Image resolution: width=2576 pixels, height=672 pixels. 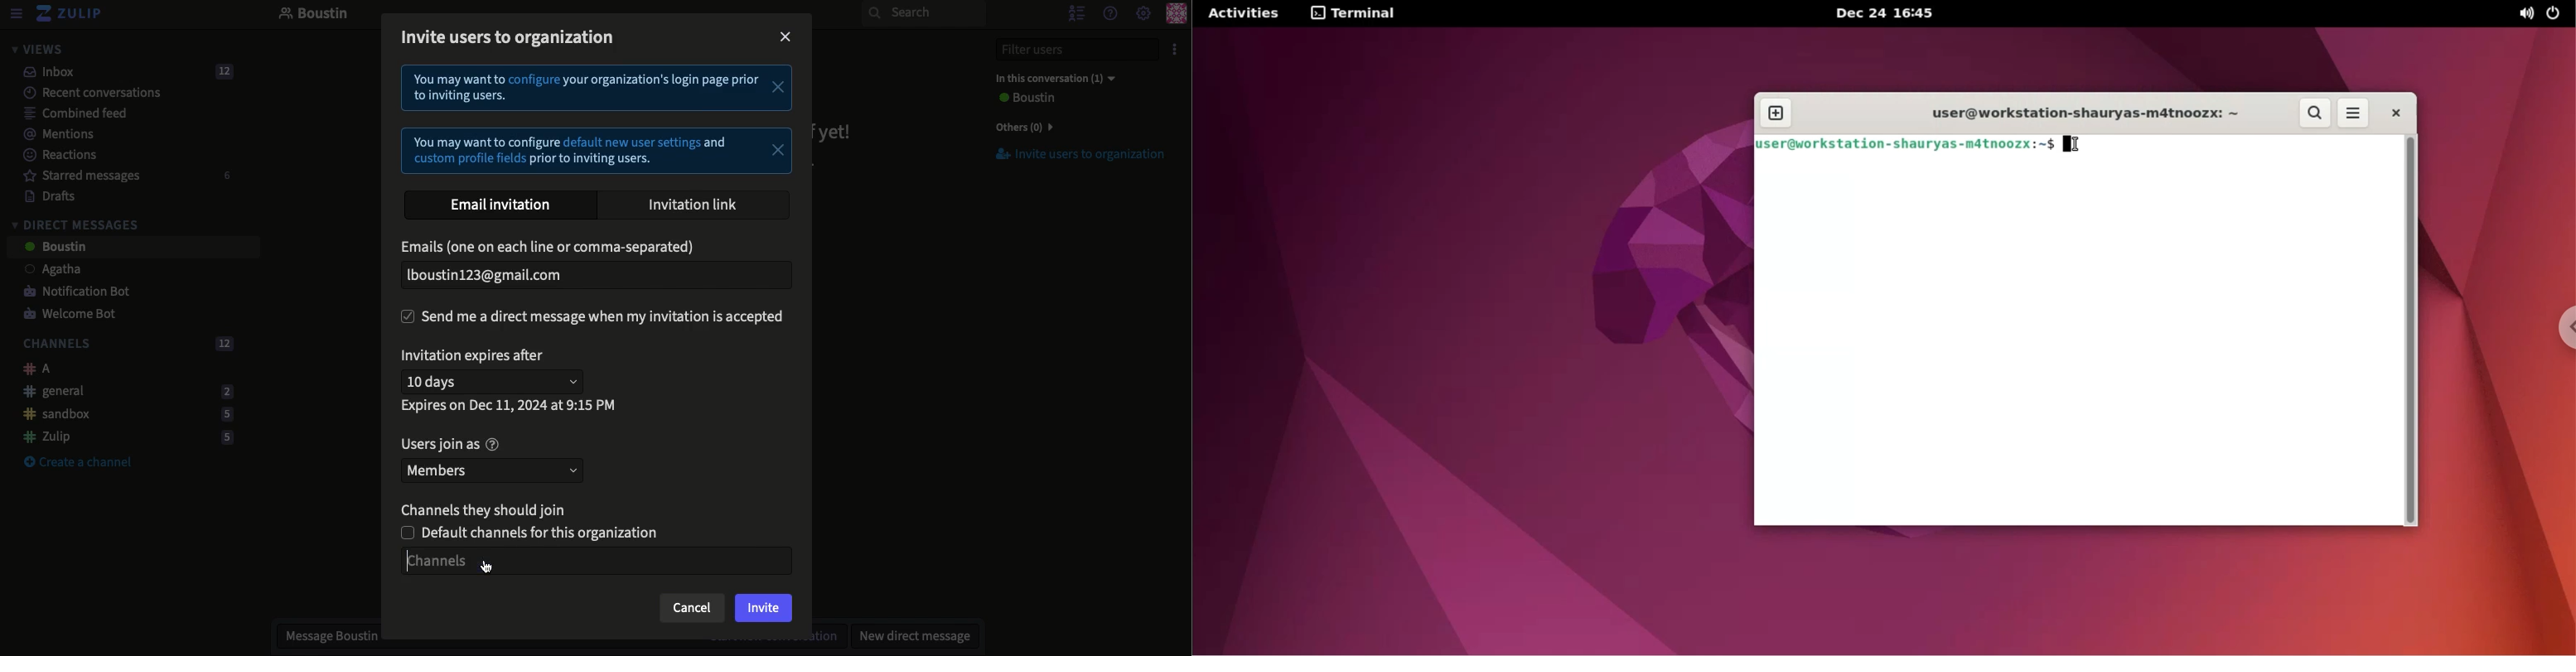 What do you see at coordinates (512, 36) in the screenshot?
I see `Invite users to organization` at bounding box center [512, 36].